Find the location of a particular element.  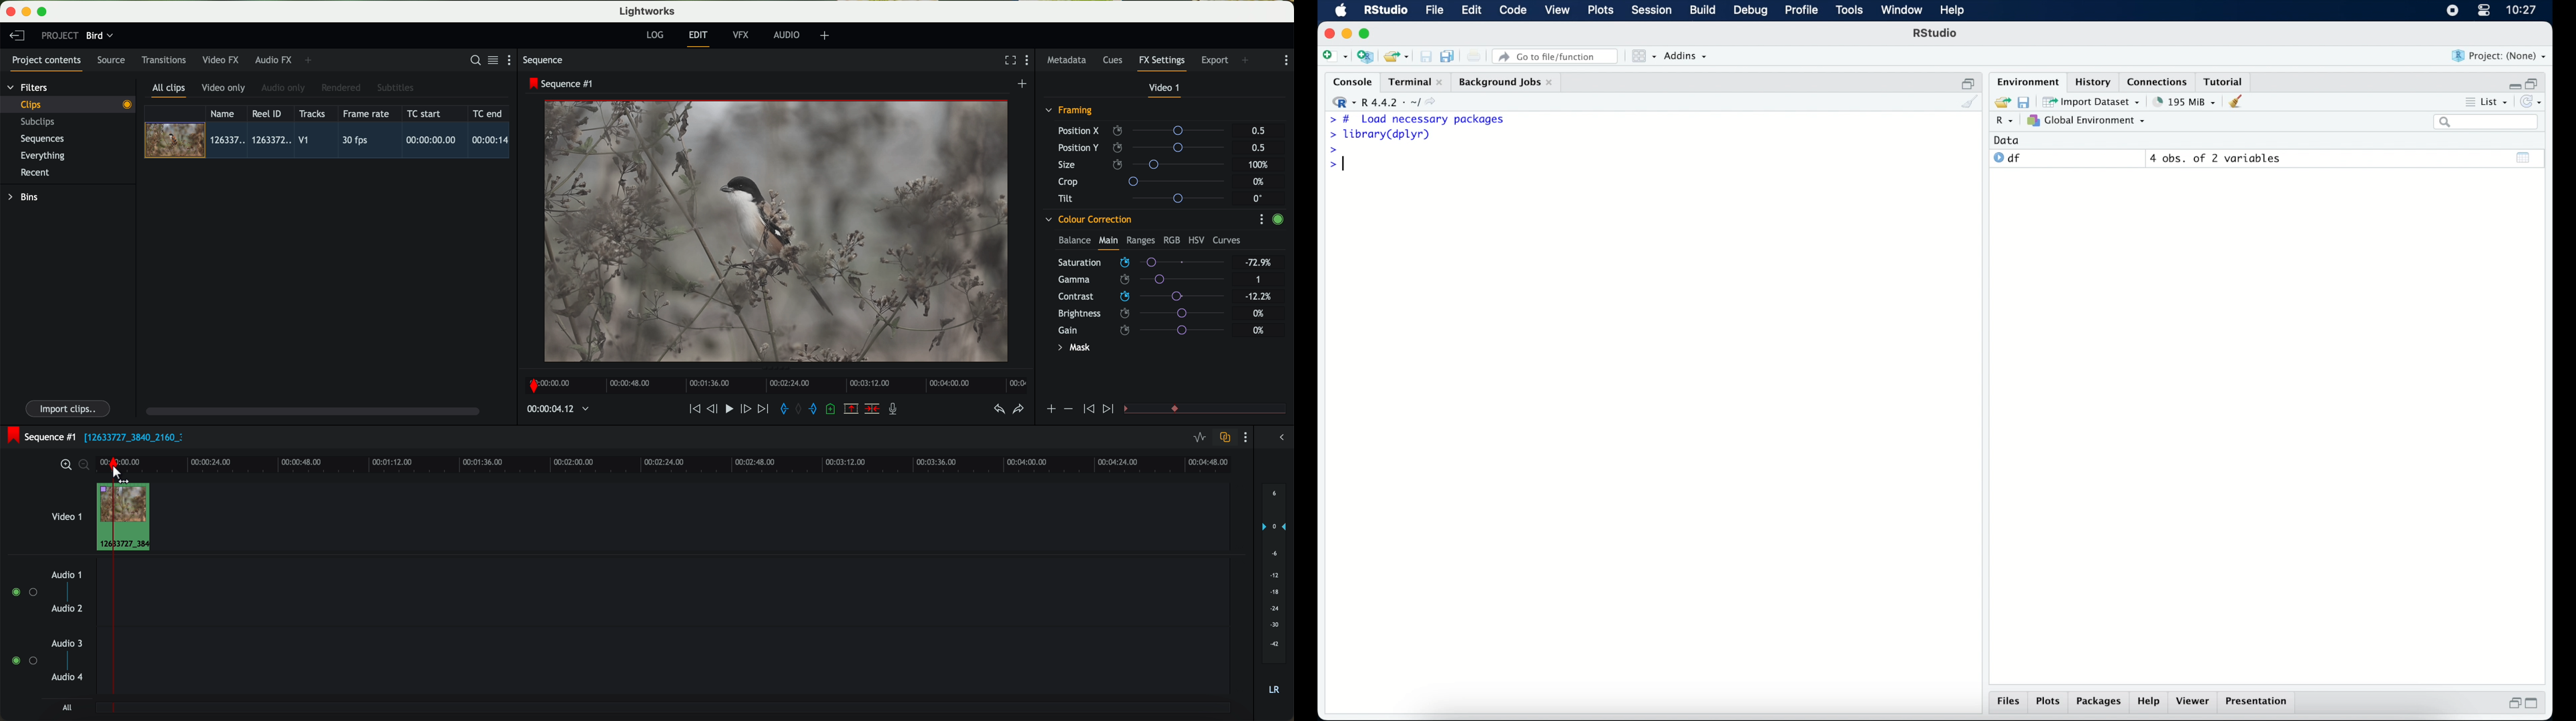

clips is located at coordinates (68, 104).